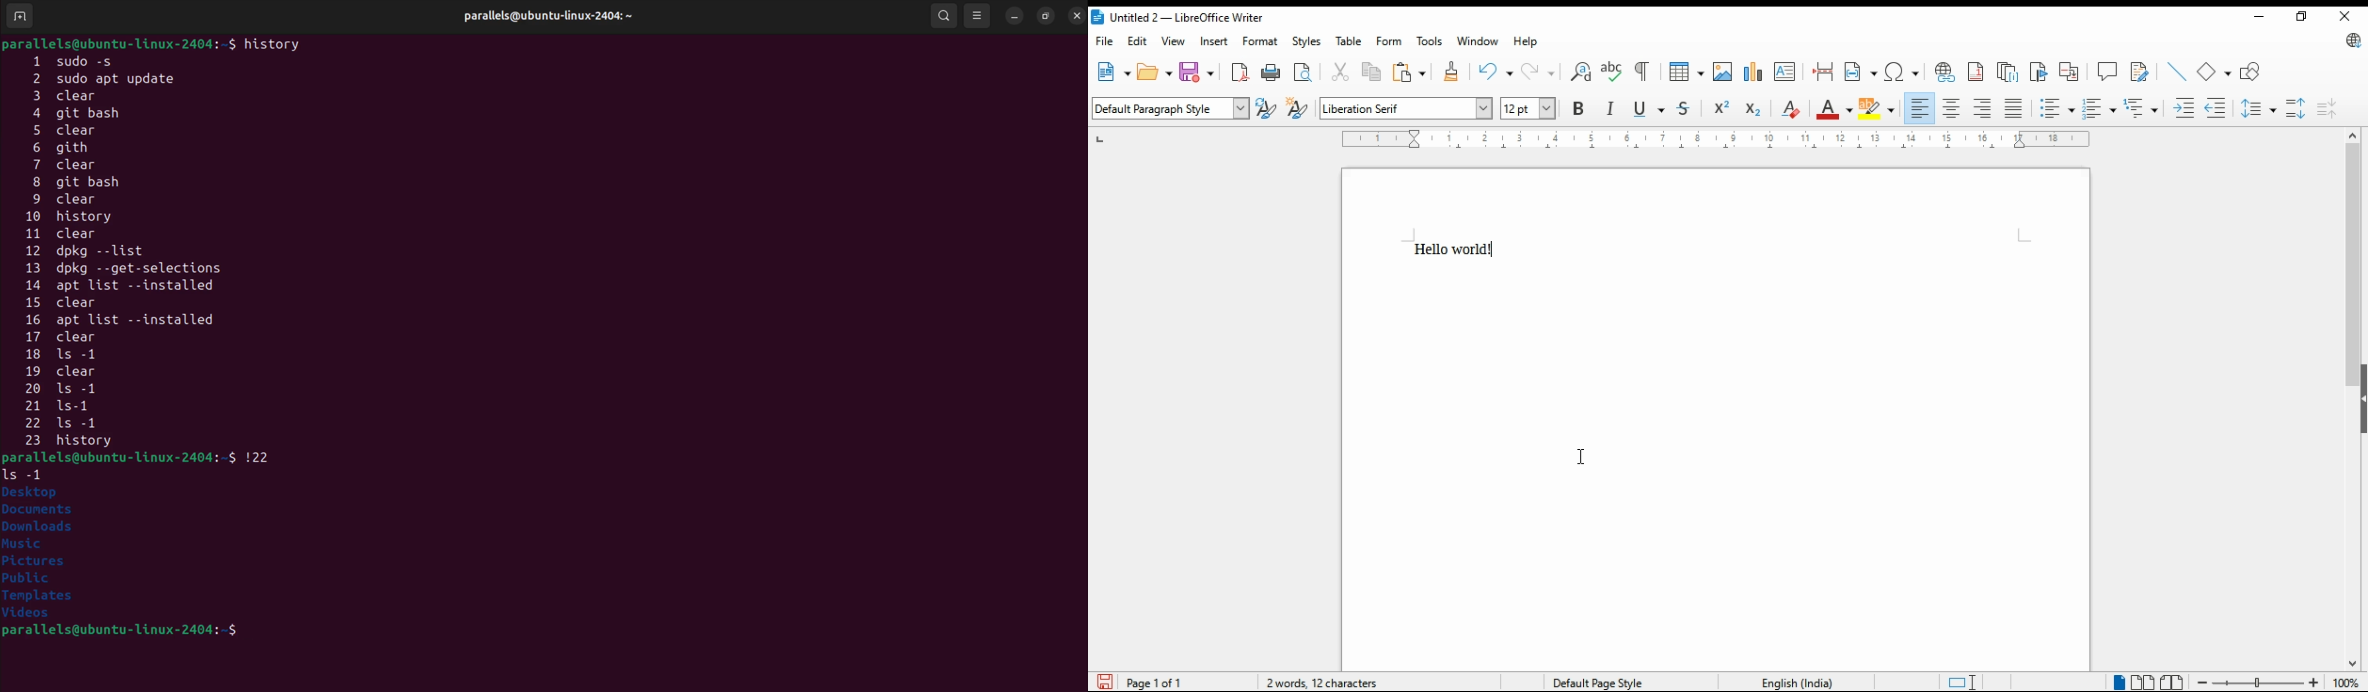  Describe the element at coordinates (1408, 71) in the screenshot. I see `paste` at that location.